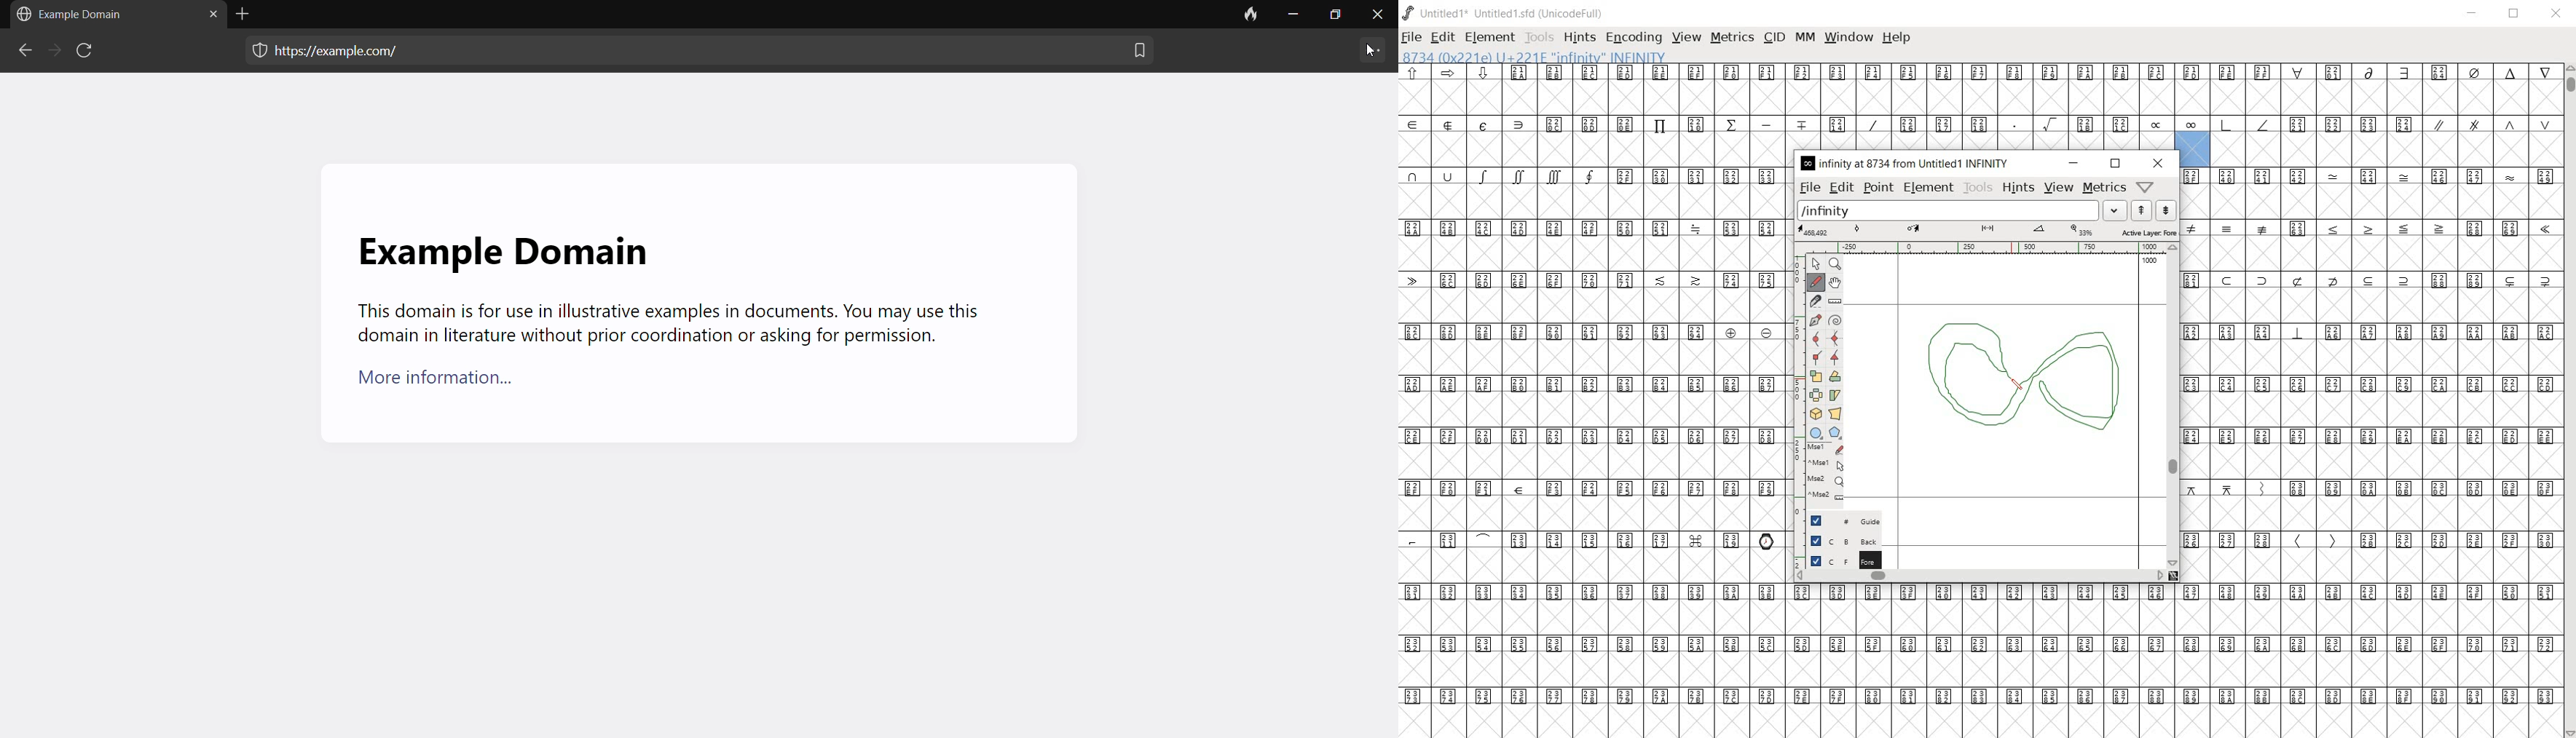  I want to click on view, so click(1688, 37).